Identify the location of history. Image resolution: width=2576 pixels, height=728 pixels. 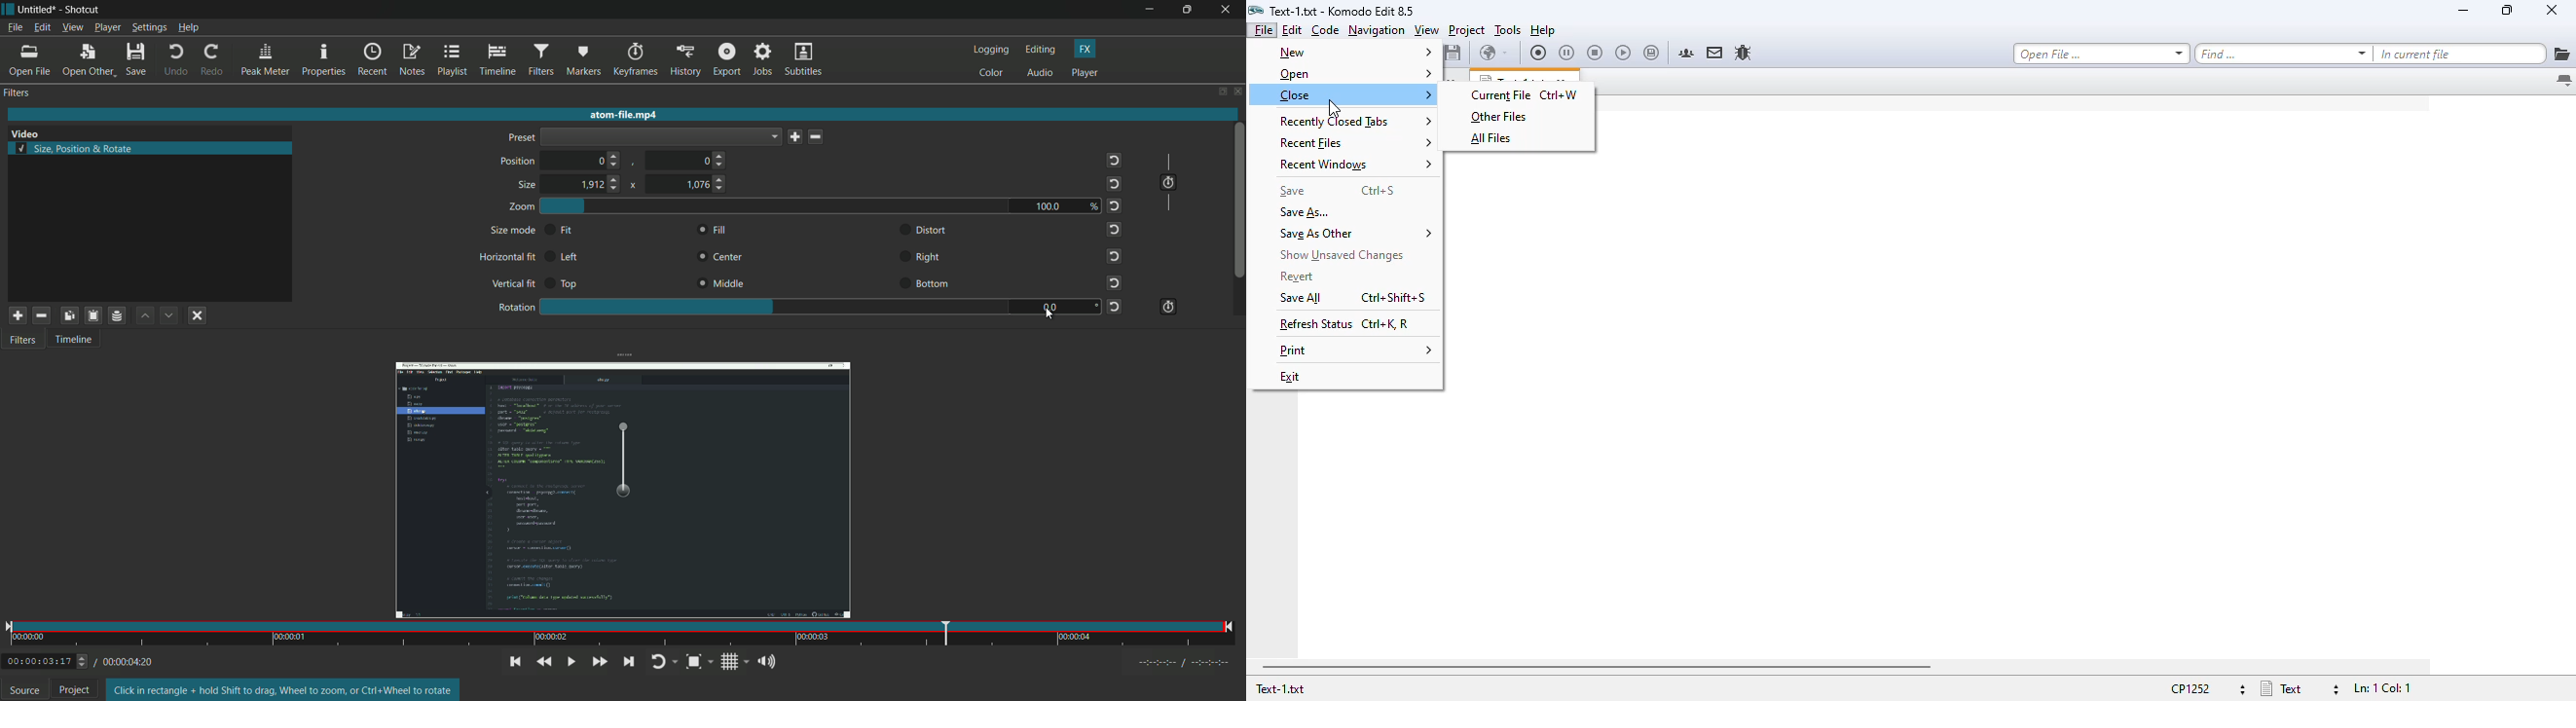
(685, 60).